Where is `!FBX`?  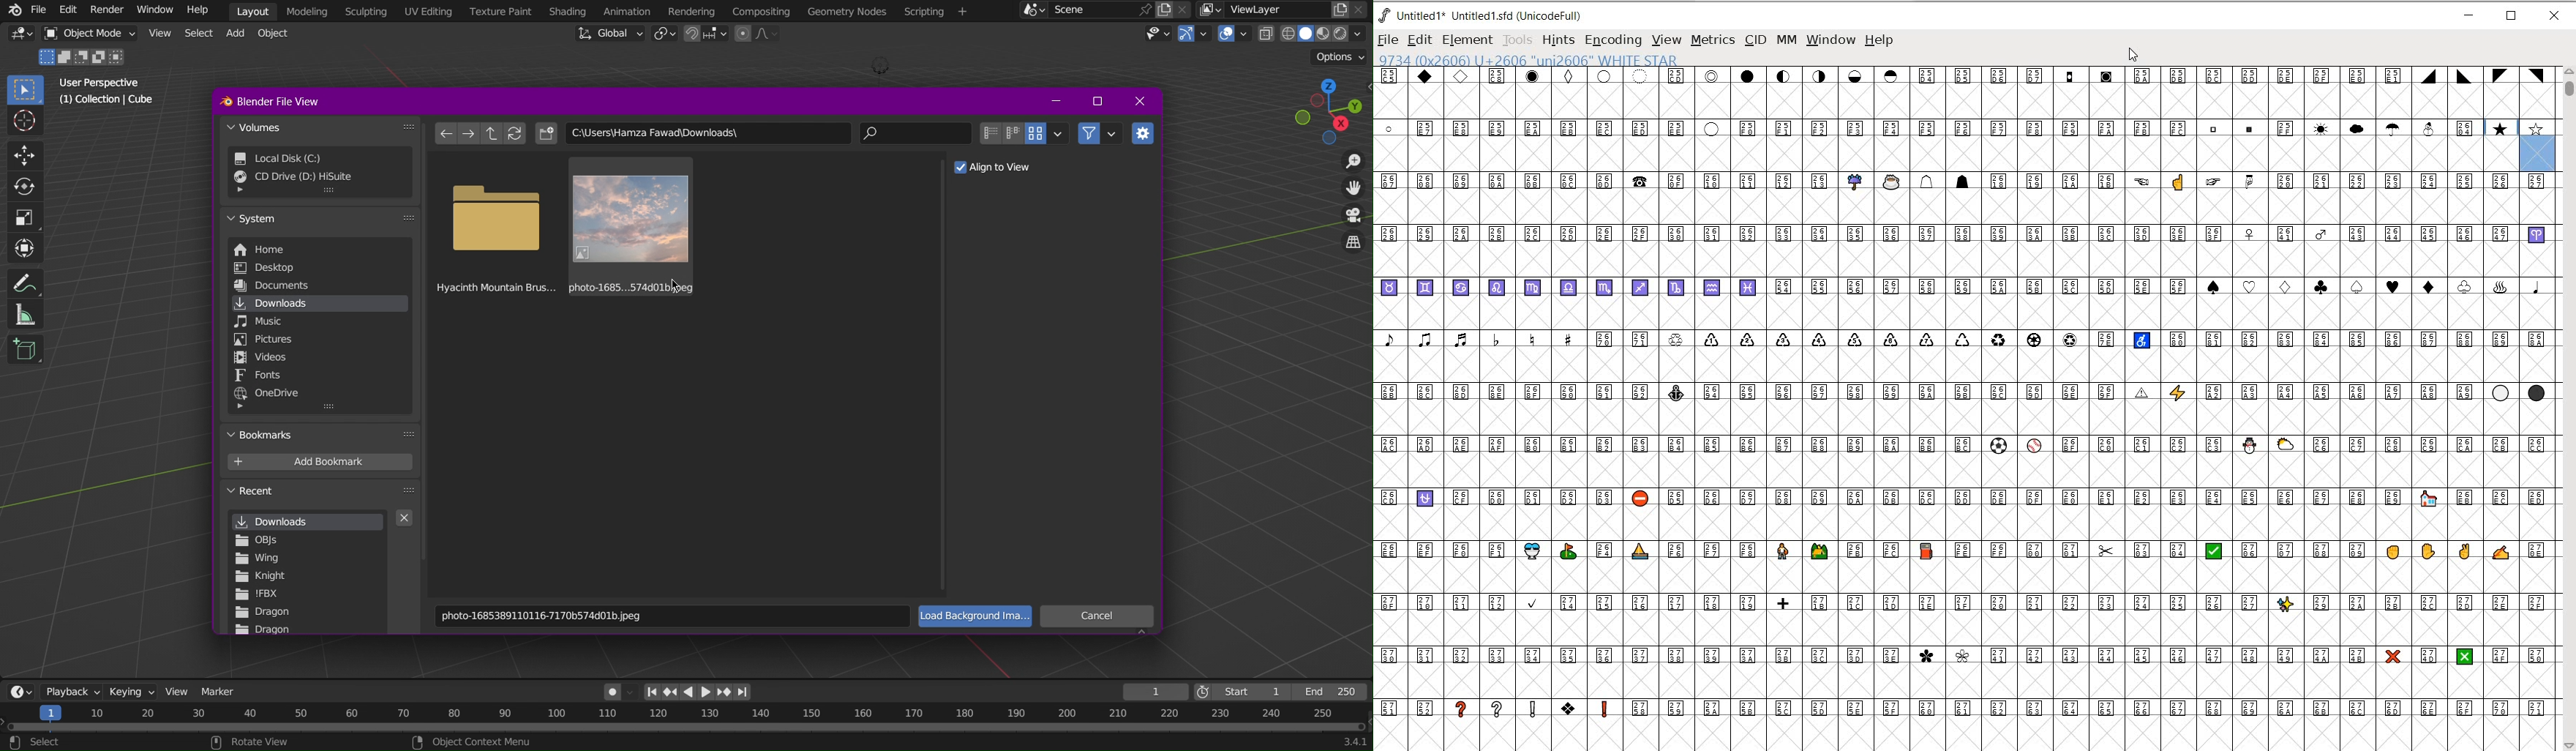 !FBX is located at coordinates (260, 595).